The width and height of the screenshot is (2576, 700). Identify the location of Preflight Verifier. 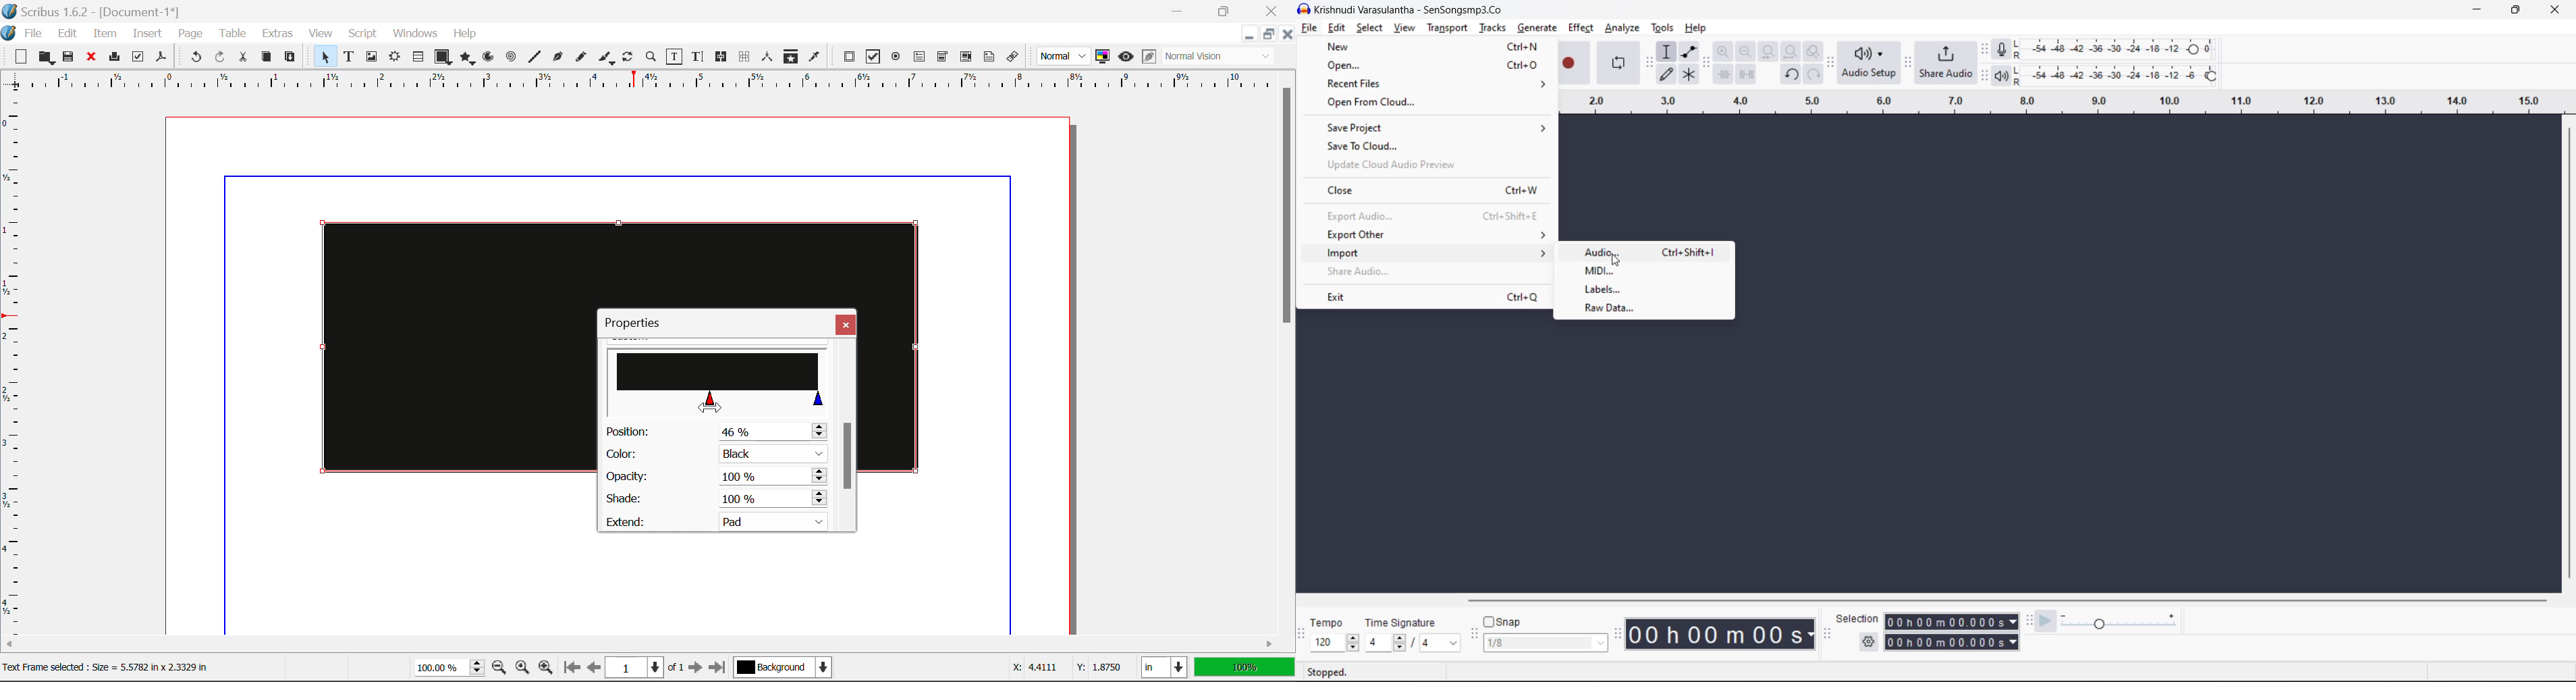
(138, 59).